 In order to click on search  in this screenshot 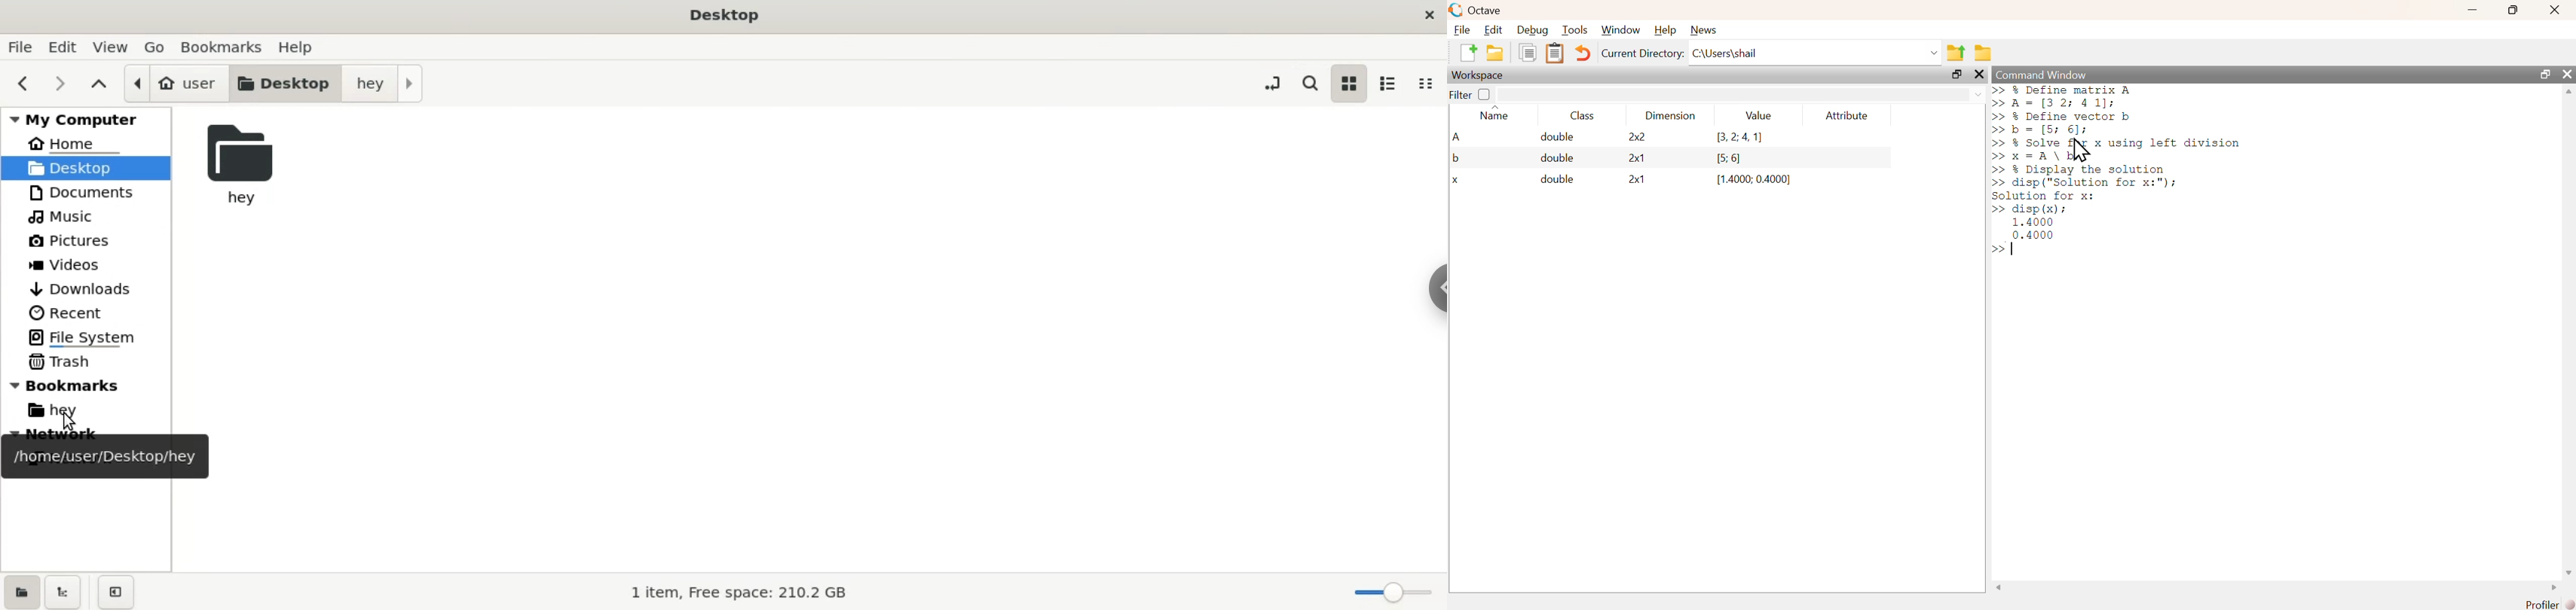, I will do `click(1307, 82)`.